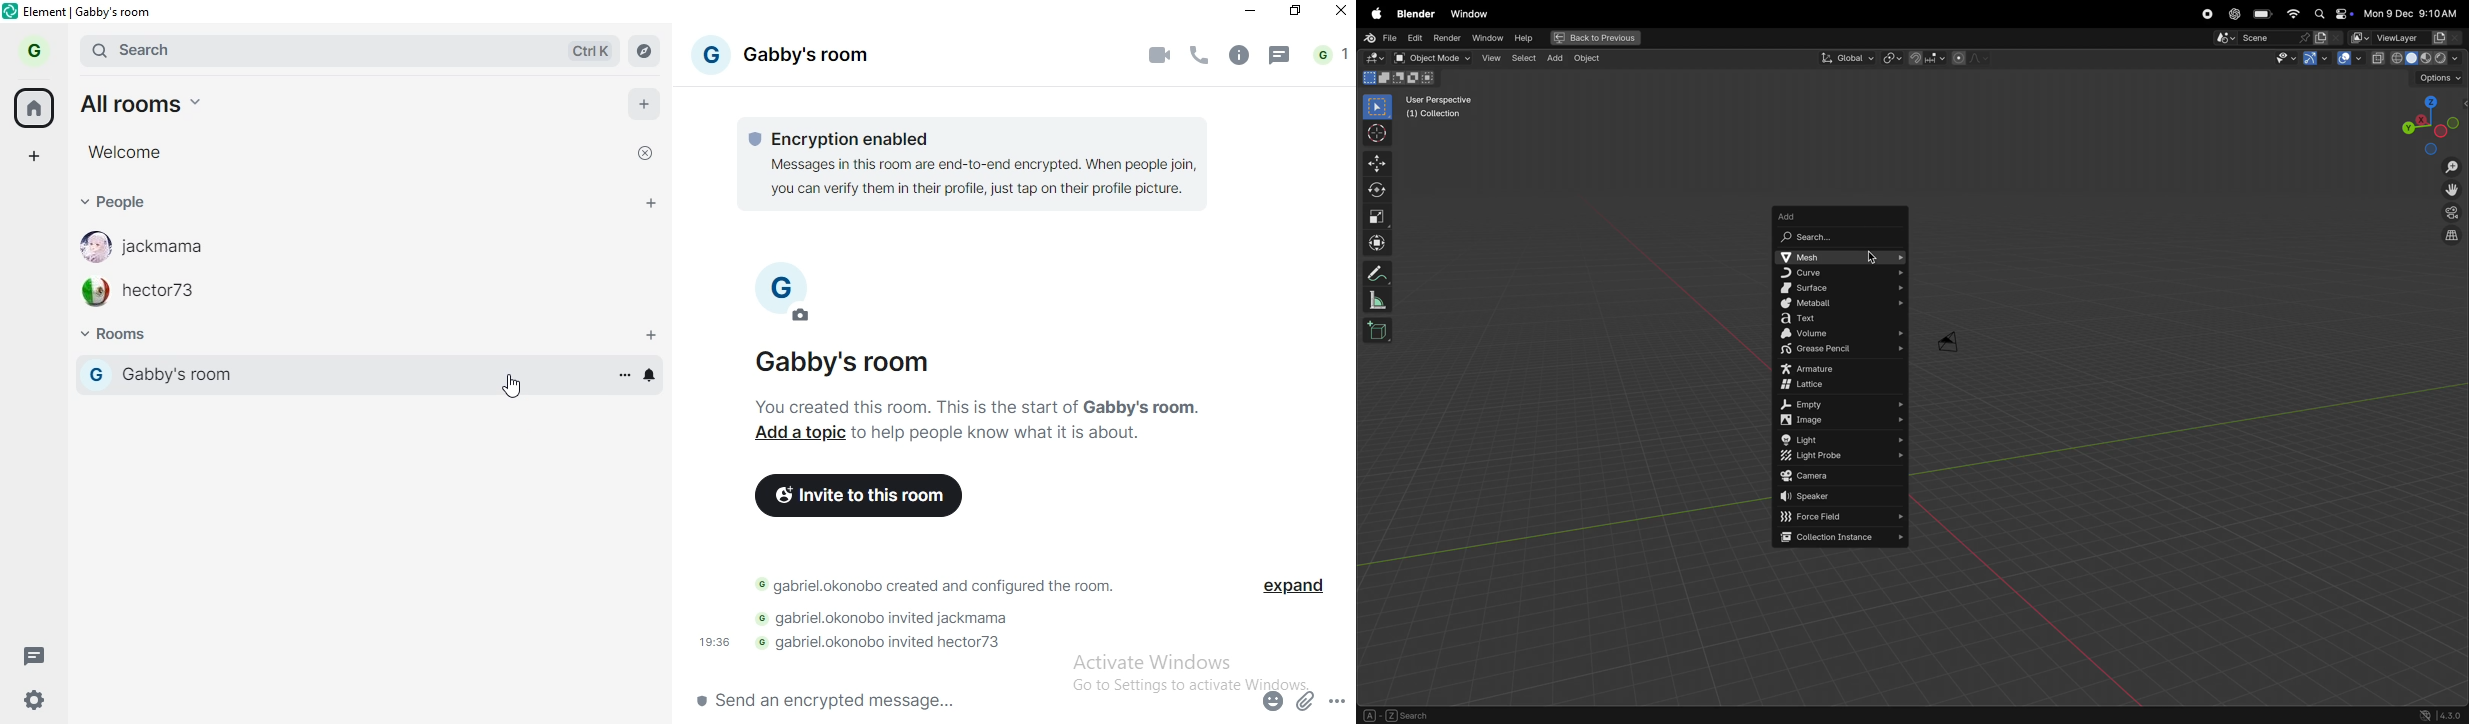 The image size is (2492, 728). I want to click on text 5, so click(884, 644).